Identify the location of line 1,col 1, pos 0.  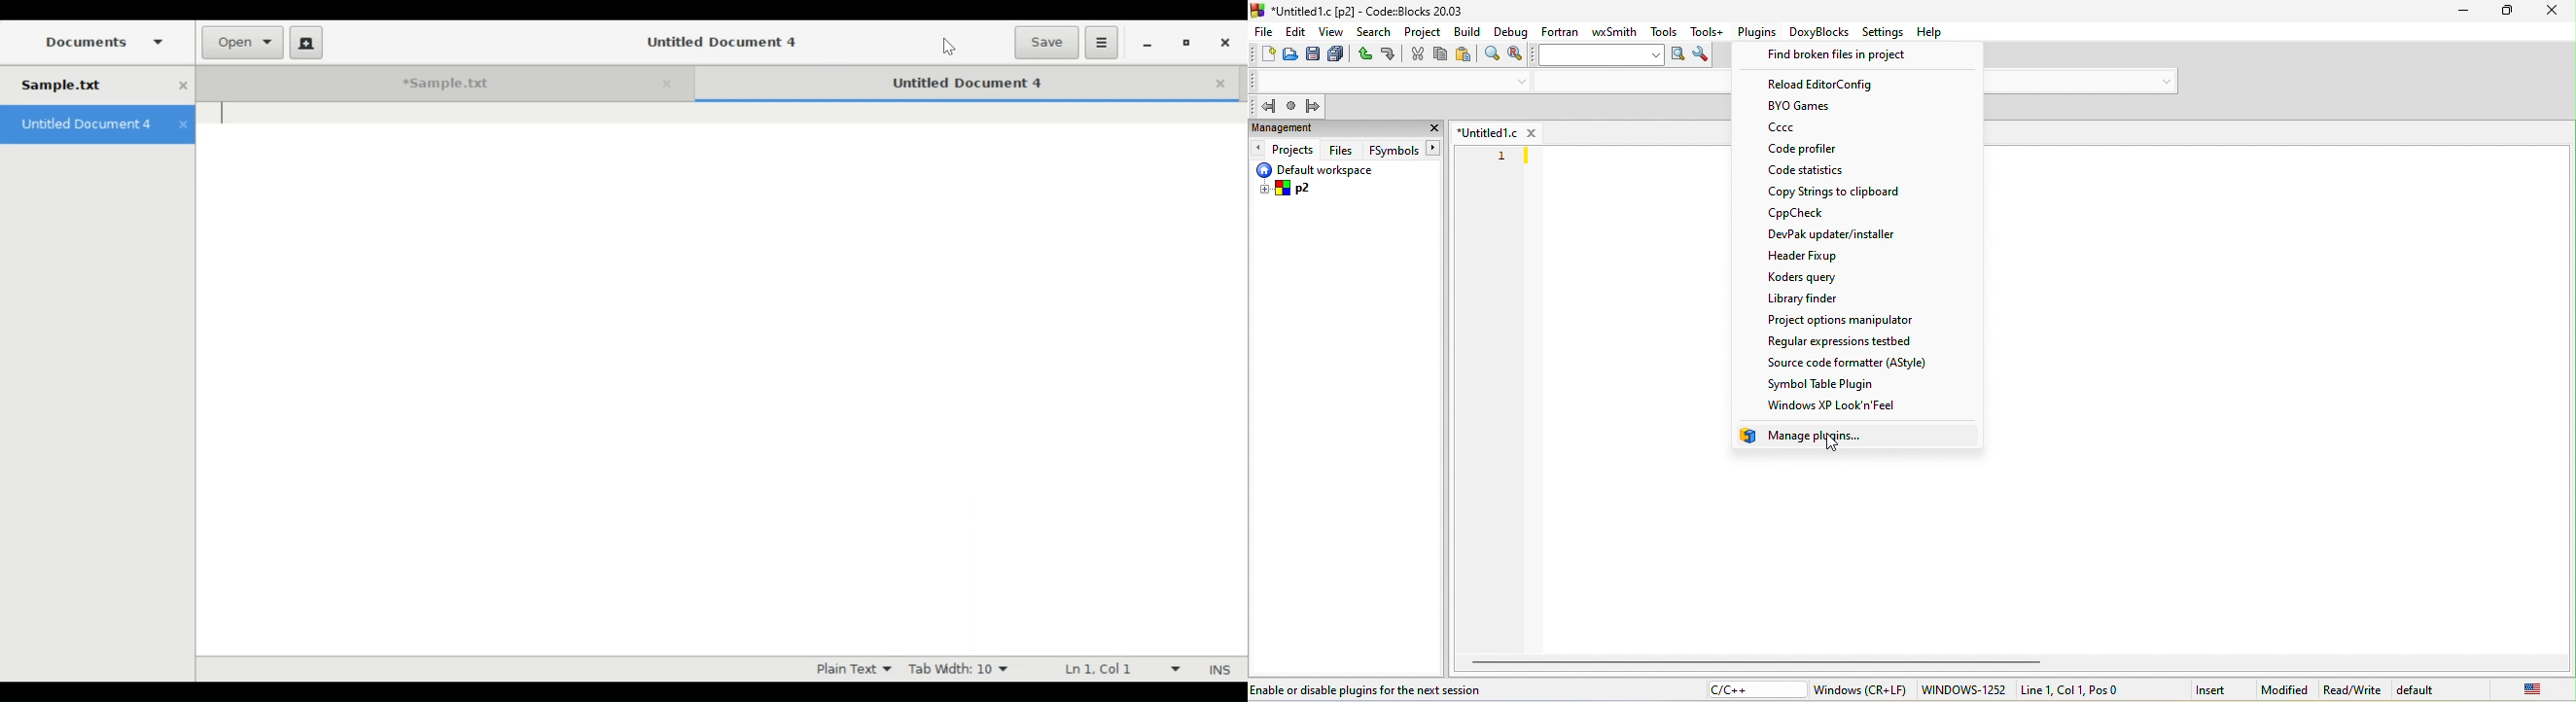
(2070, 691).